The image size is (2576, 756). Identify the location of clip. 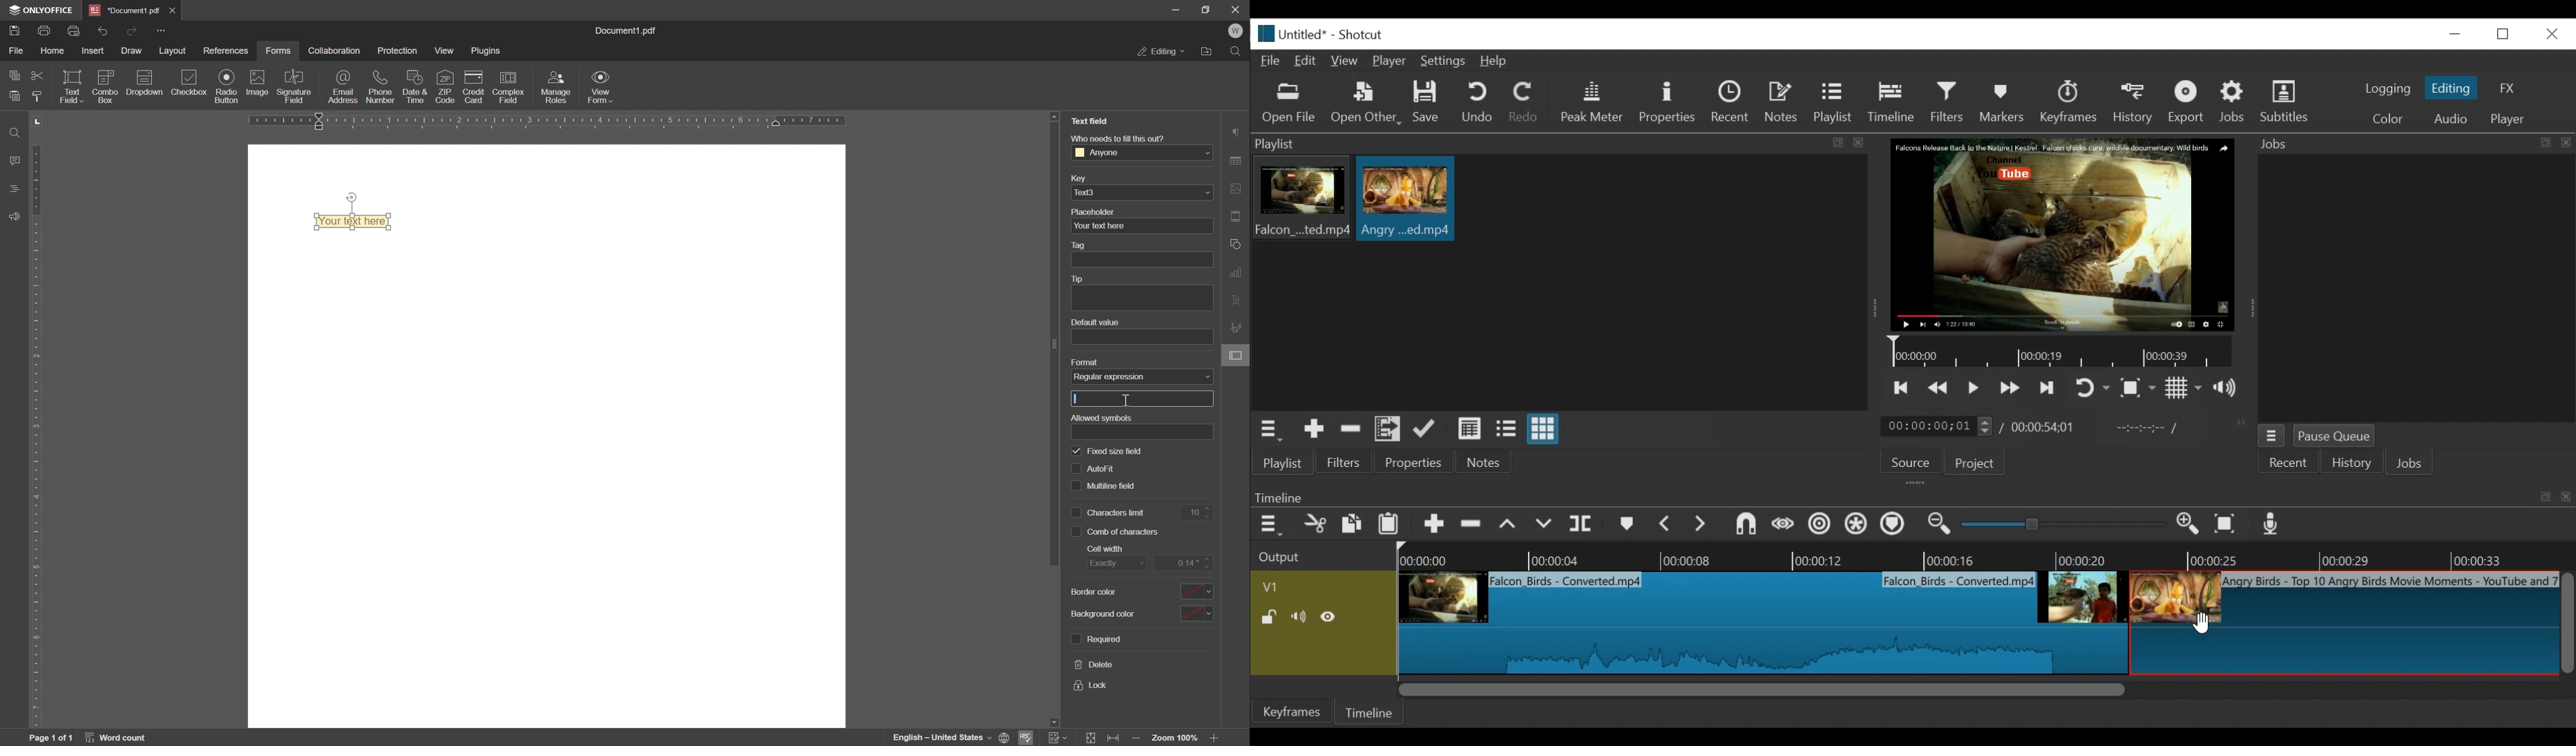
(1300, 200).